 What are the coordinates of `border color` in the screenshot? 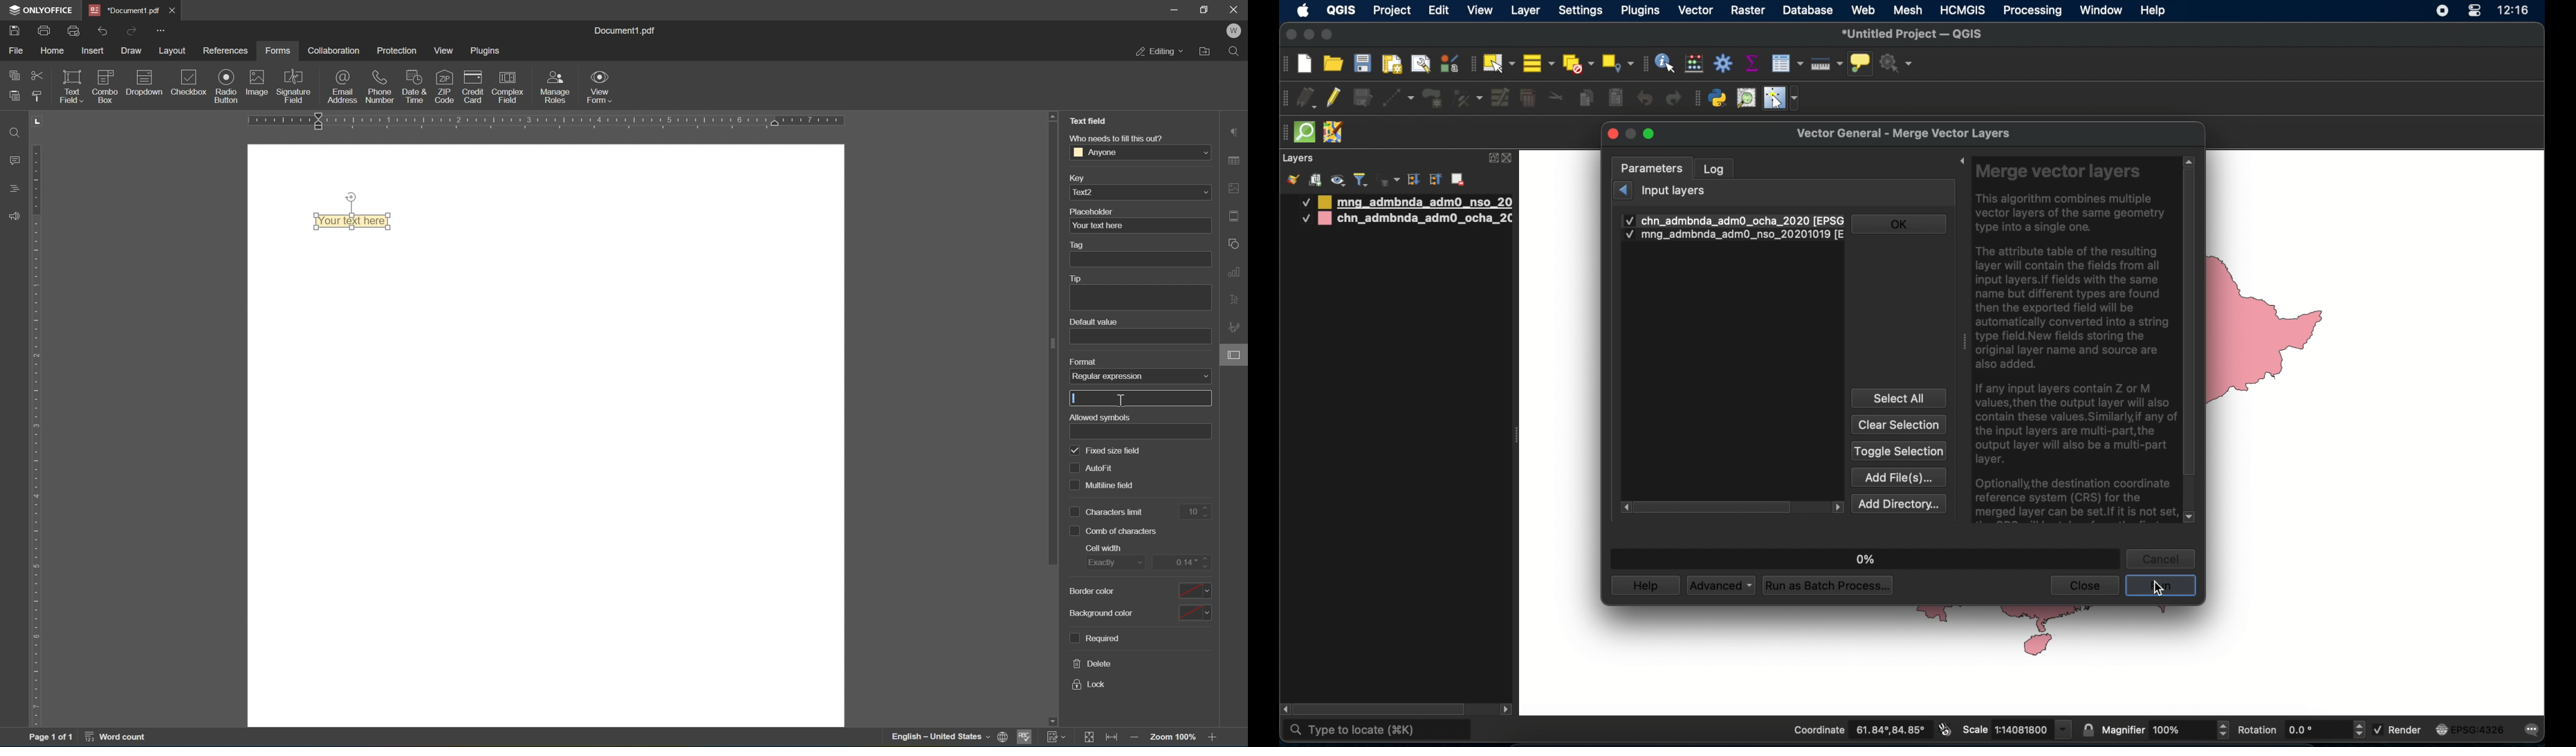 It's located at (1092, 590).